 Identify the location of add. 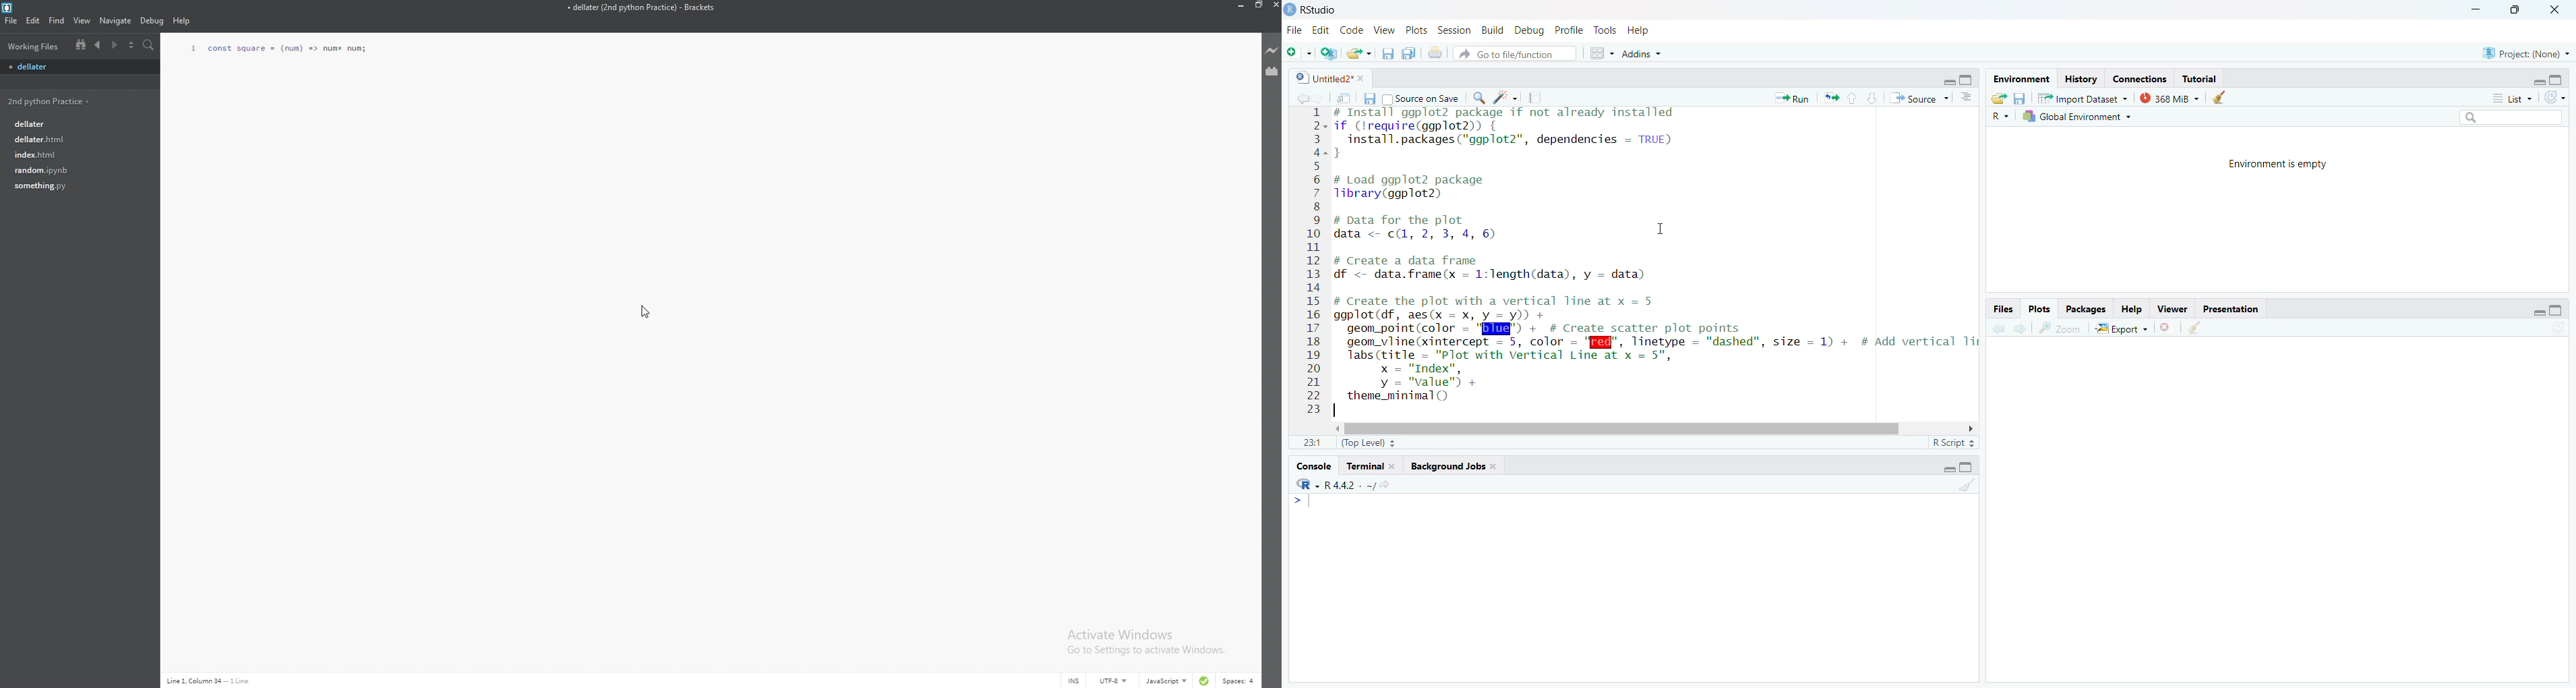
(1298, 53).